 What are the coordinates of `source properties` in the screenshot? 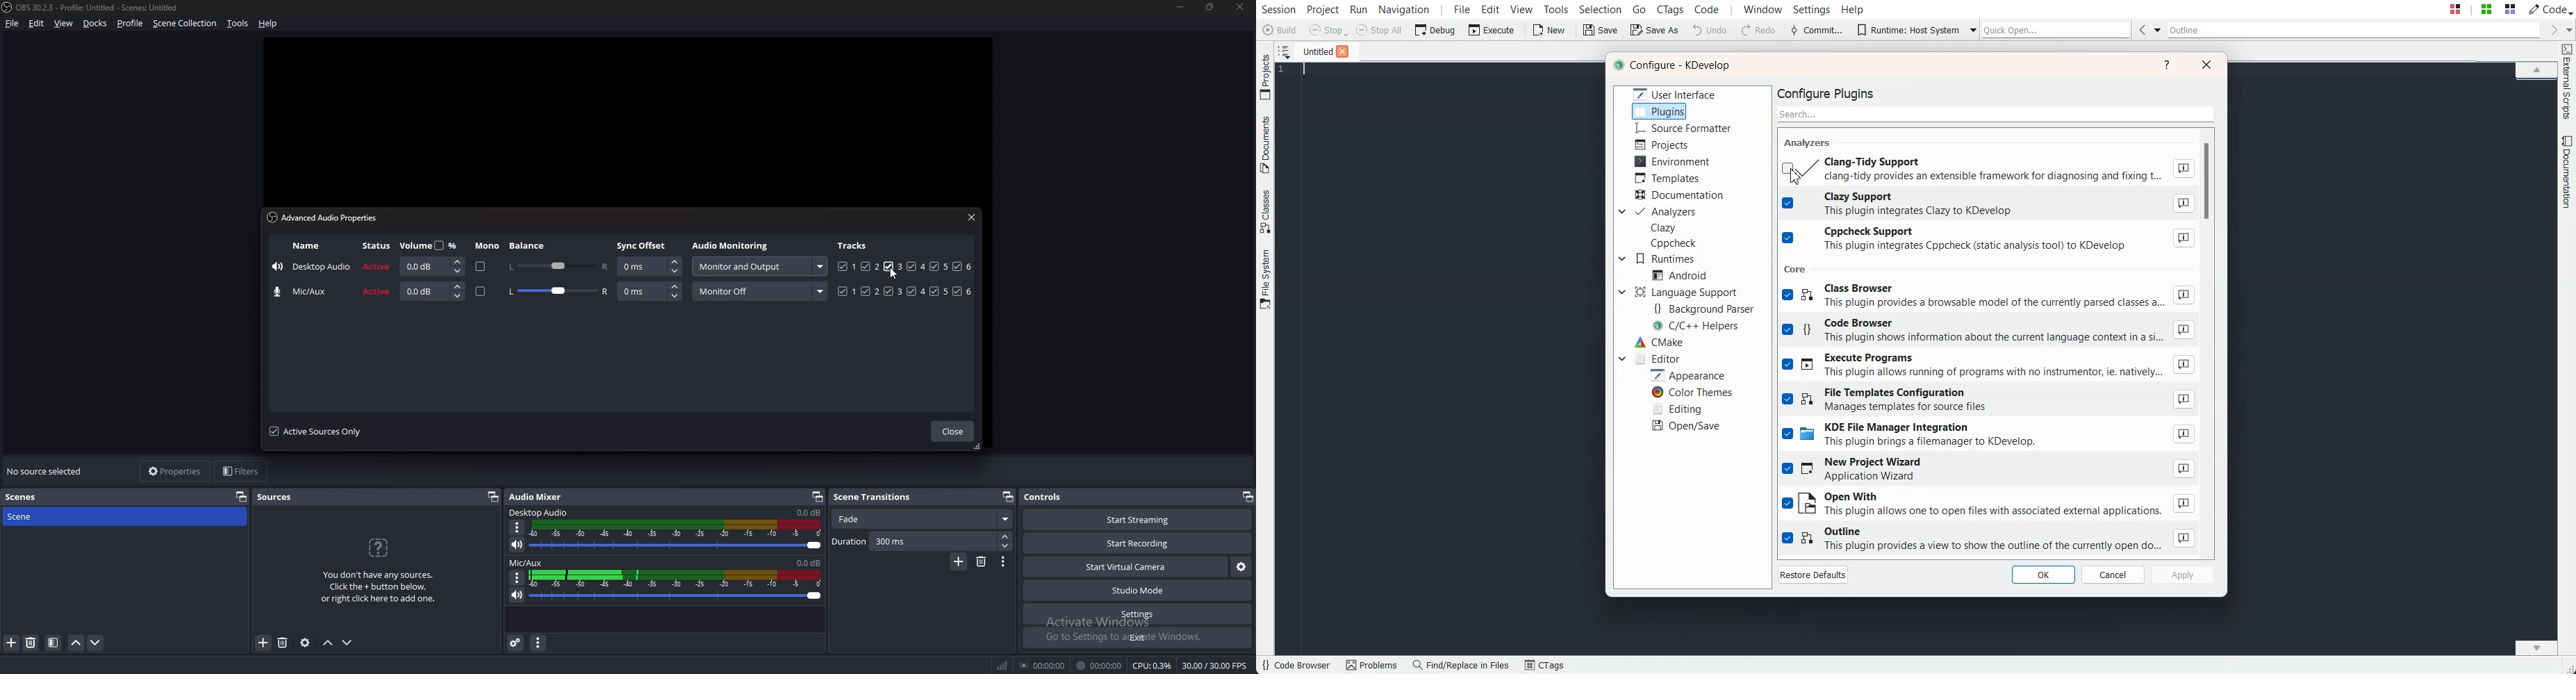 It's located at (304, 643).